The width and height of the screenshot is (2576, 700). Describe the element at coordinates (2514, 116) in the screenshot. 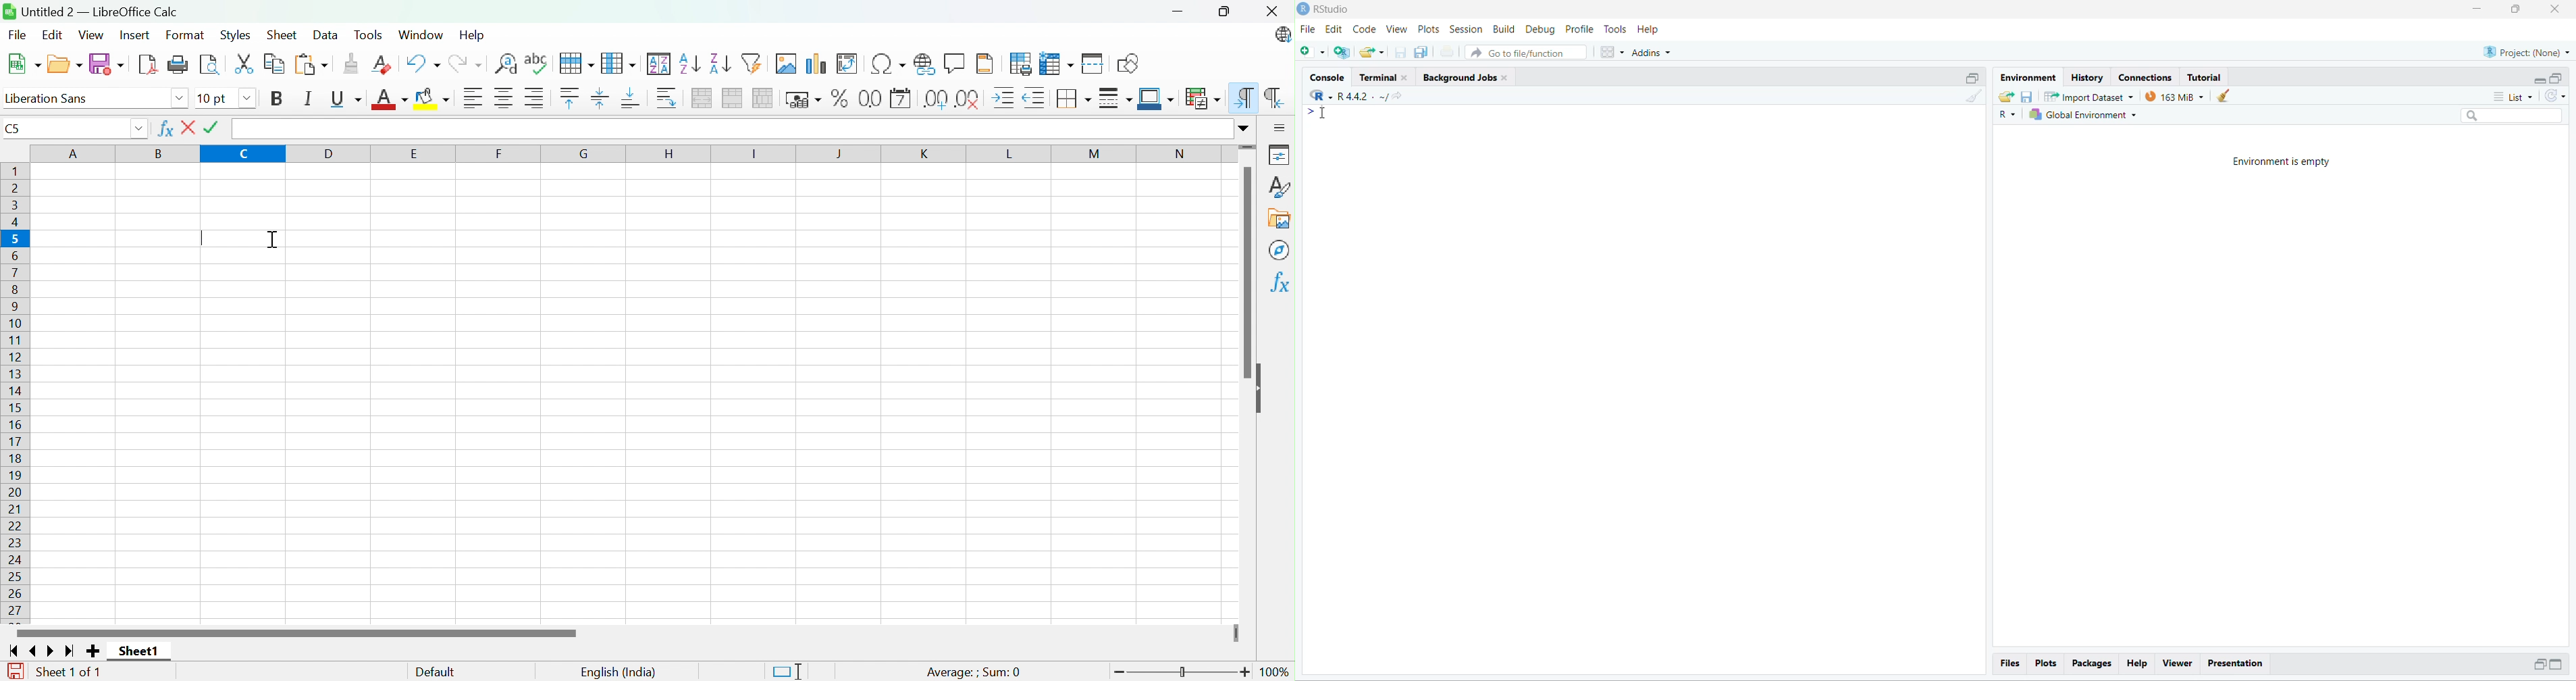

I see `search` at that location.